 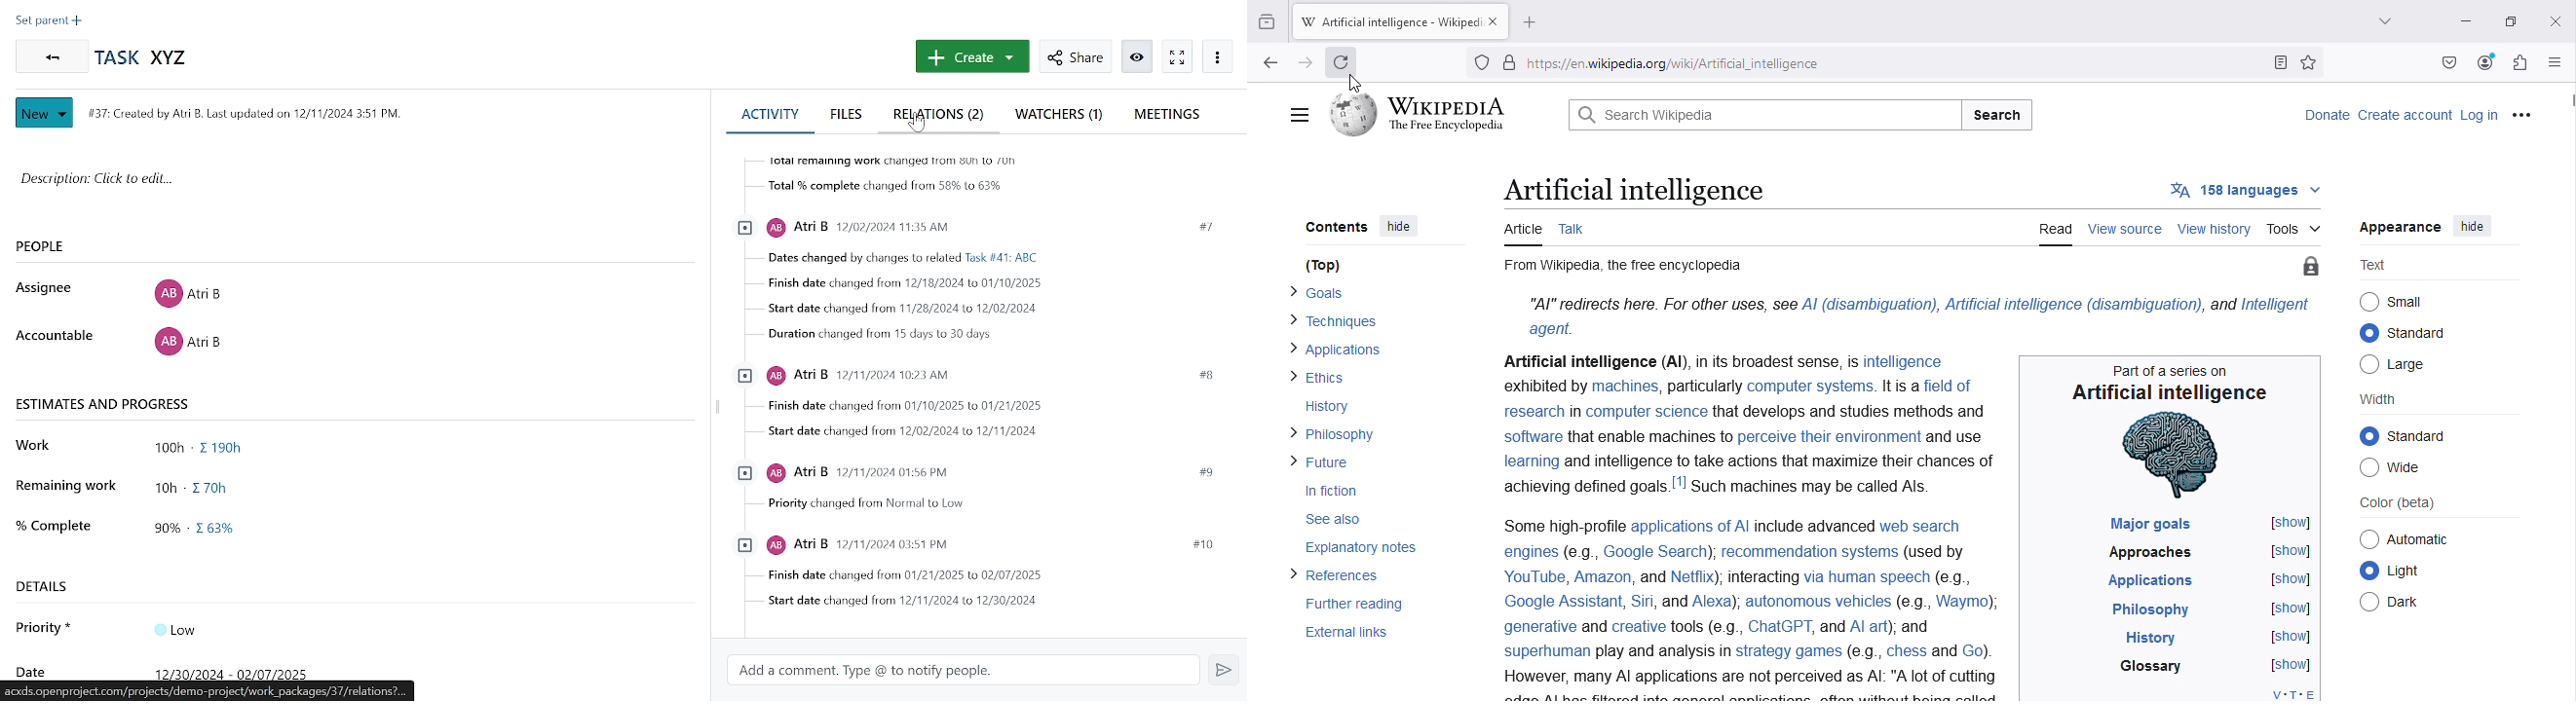 I want to click on start date changed from 12/11/2024 to 1/30/2024, so click(x=890, y=603).